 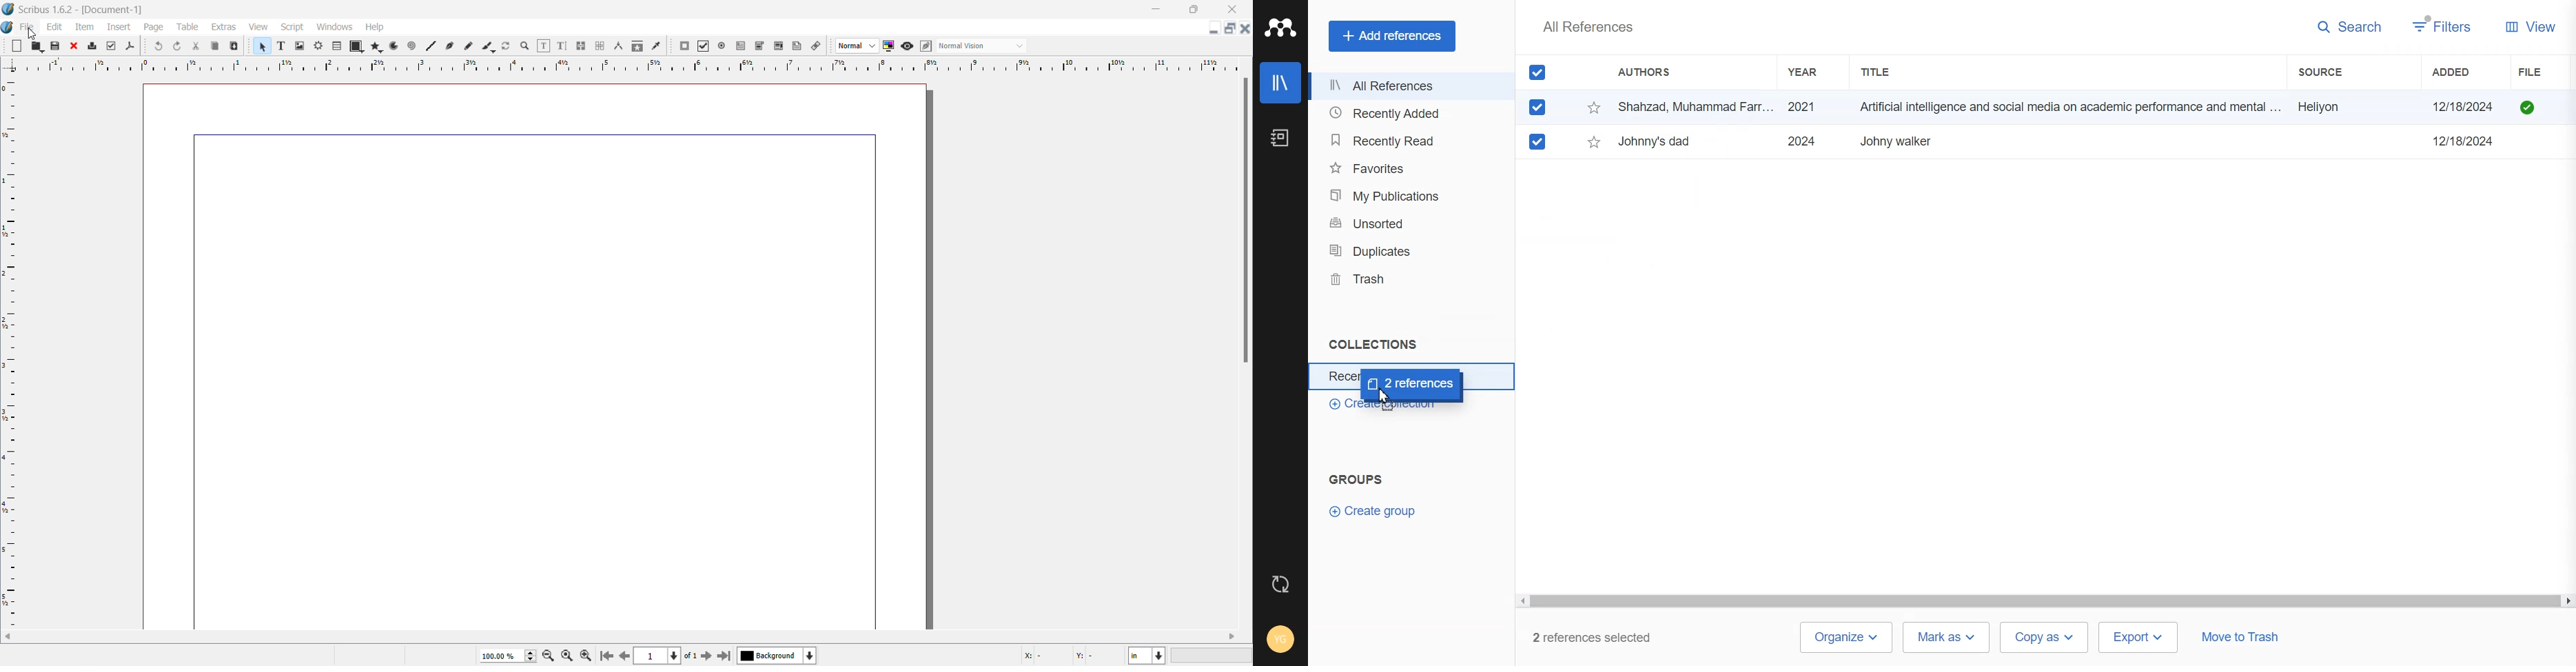 I want to click on cut, so click(x=197, y=46).